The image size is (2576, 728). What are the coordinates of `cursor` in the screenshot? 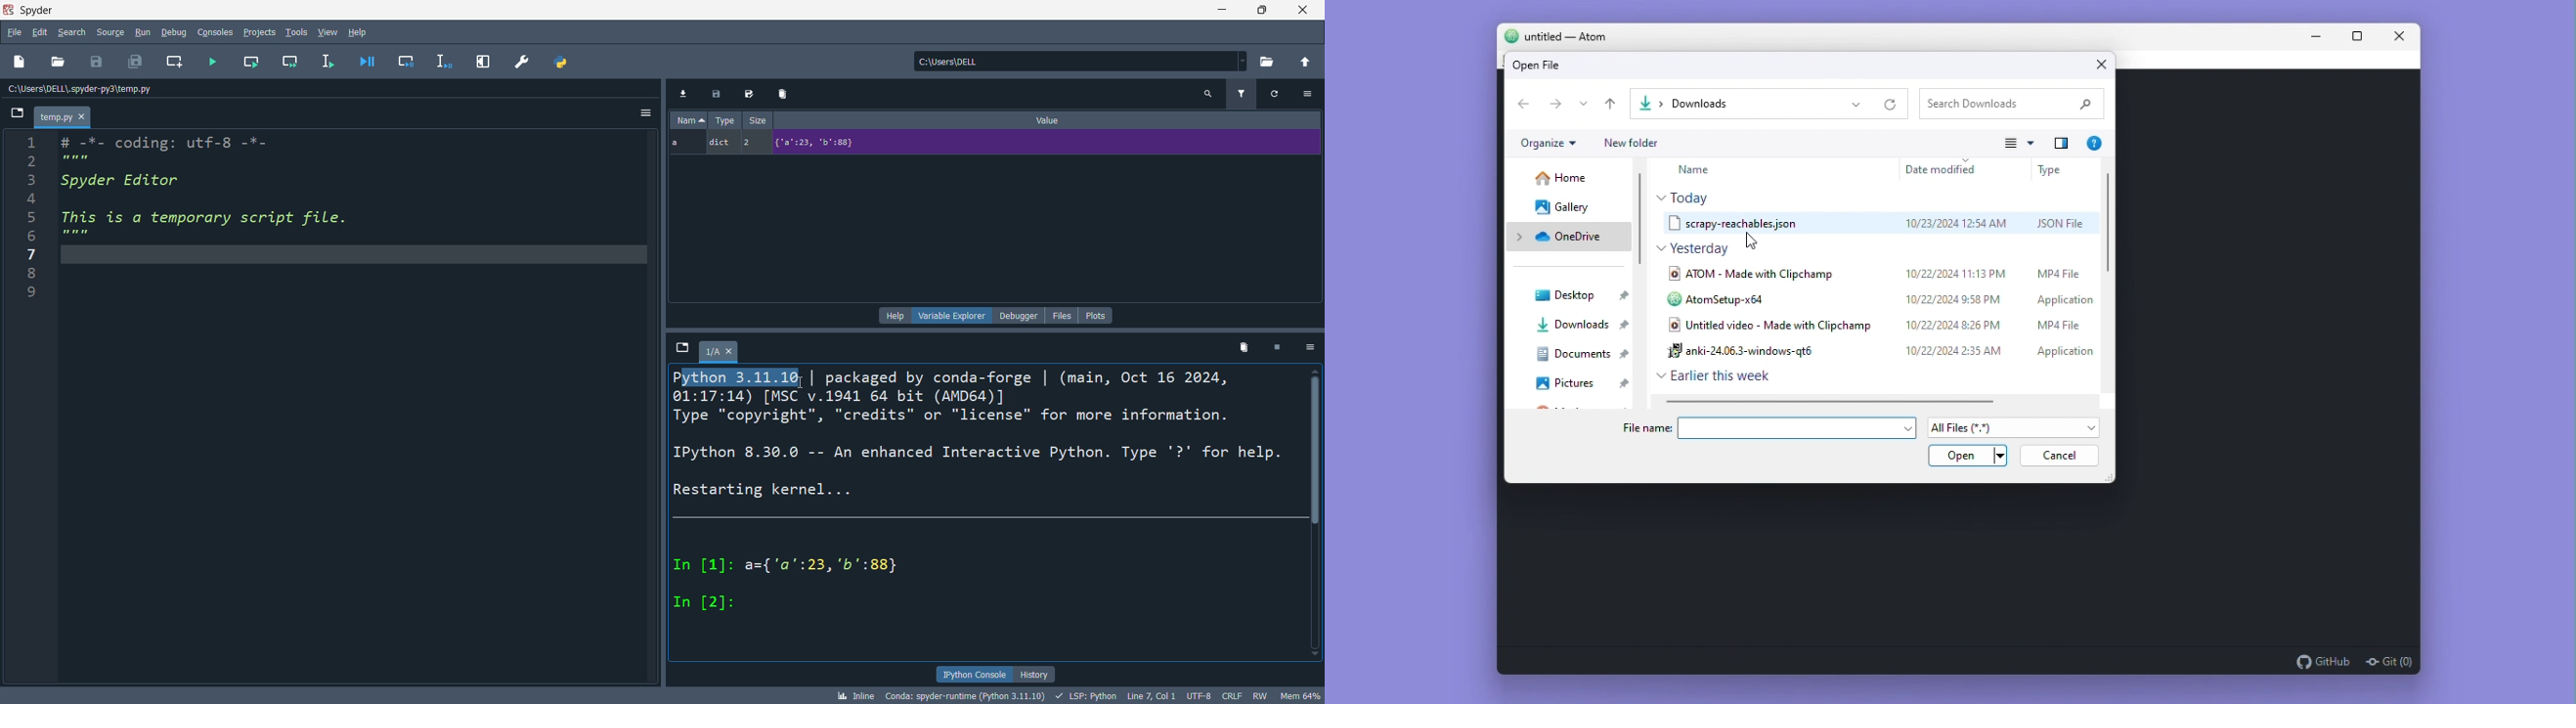 It's located at (801, 383).